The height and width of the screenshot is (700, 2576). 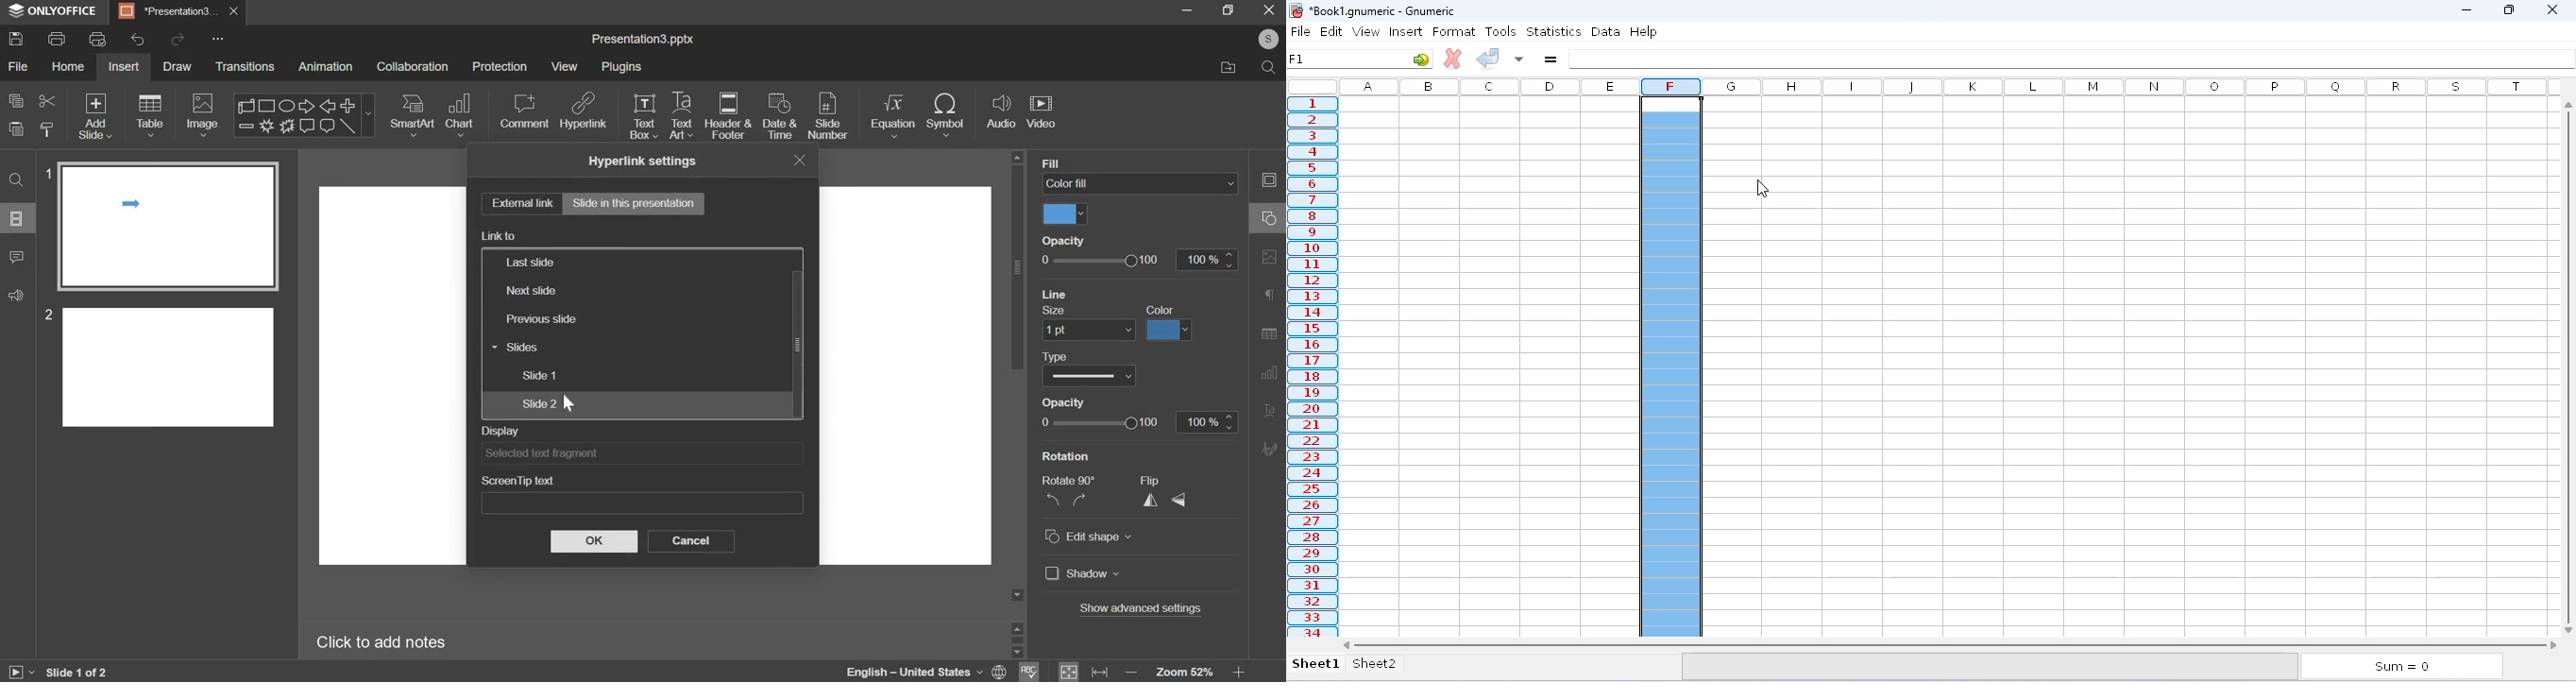 I want to click on increase/decrease opacity, so click(x=1207, y=259).